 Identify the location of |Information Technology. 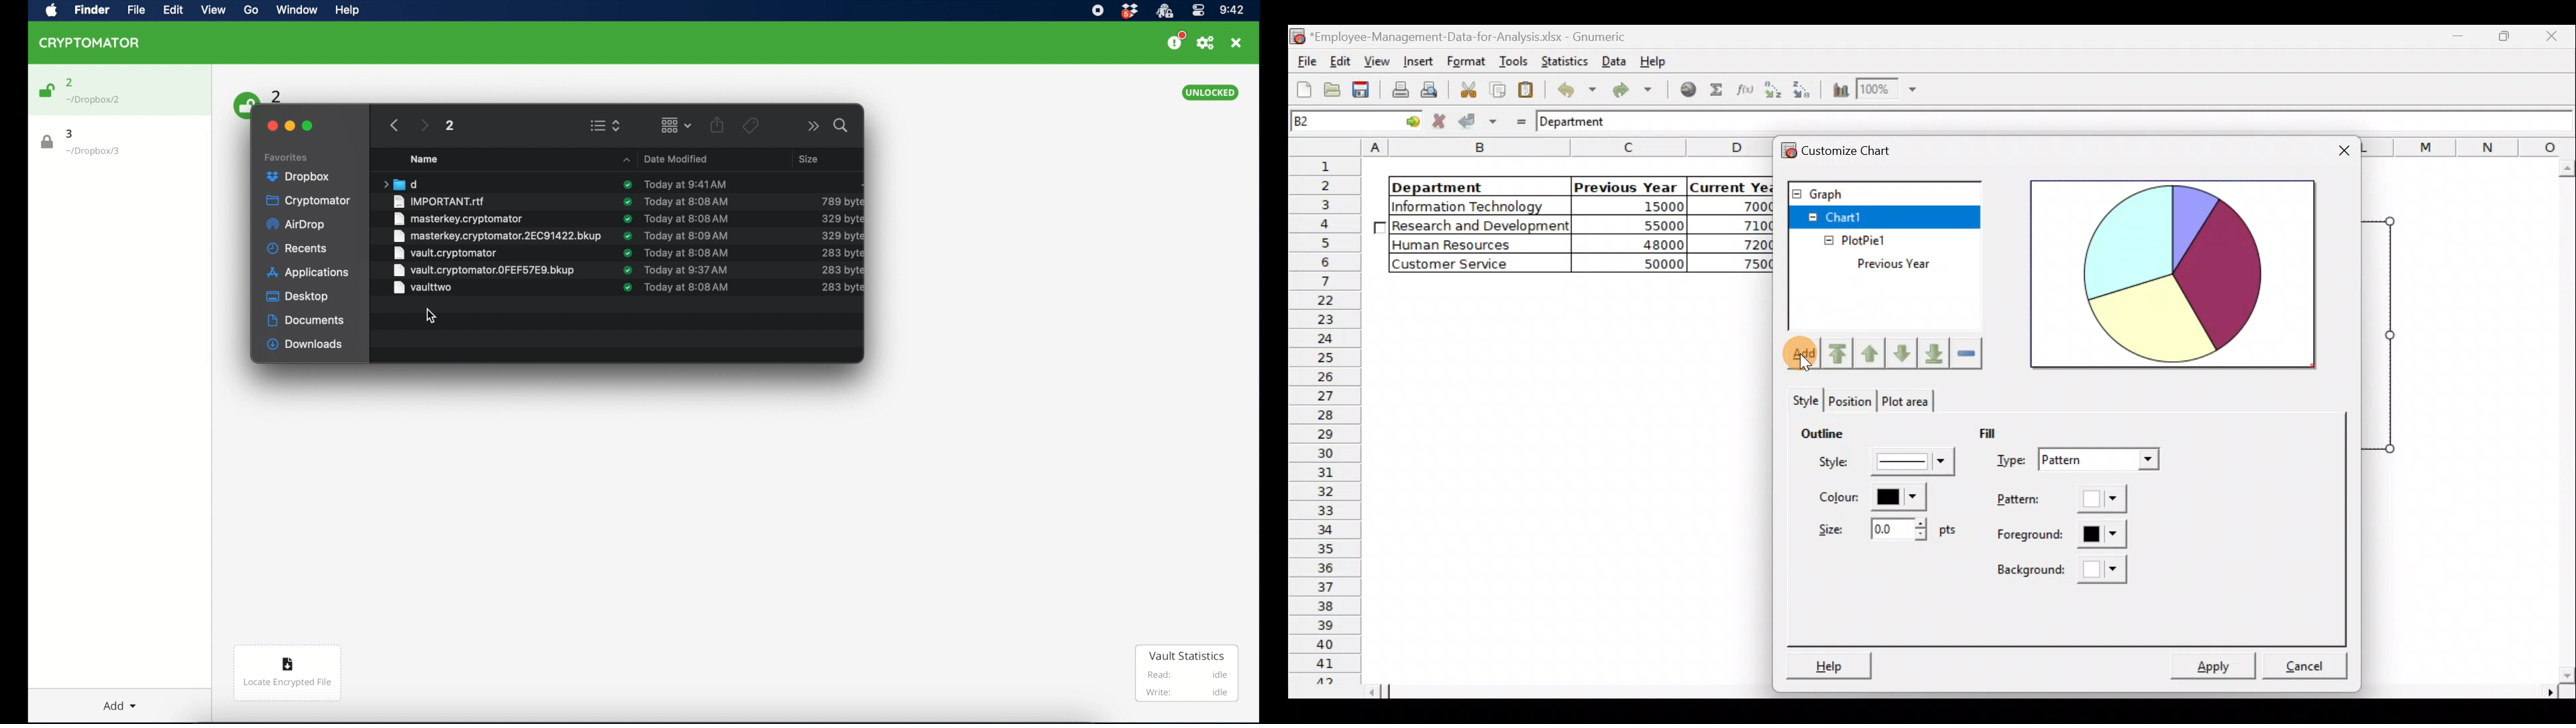
(1478, 206).